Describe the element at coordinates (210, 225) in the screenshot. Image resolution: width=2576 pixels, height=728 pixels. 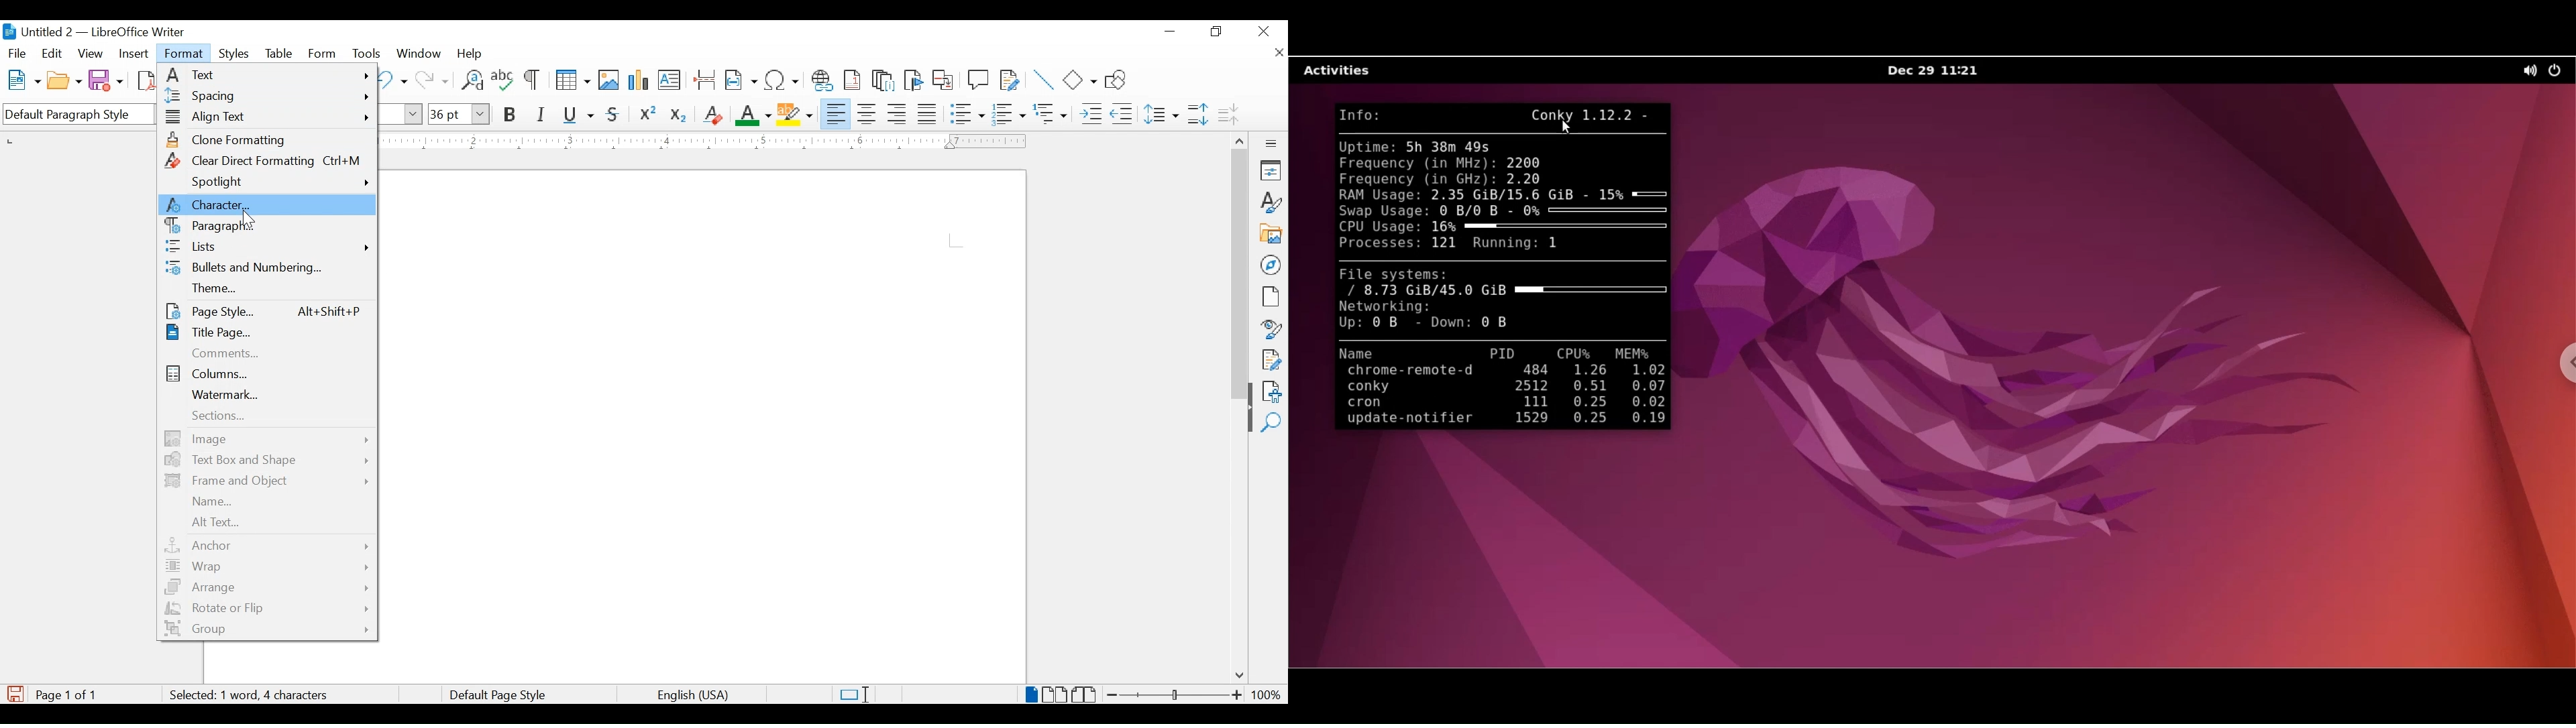
I see `paragraphs` at that location.